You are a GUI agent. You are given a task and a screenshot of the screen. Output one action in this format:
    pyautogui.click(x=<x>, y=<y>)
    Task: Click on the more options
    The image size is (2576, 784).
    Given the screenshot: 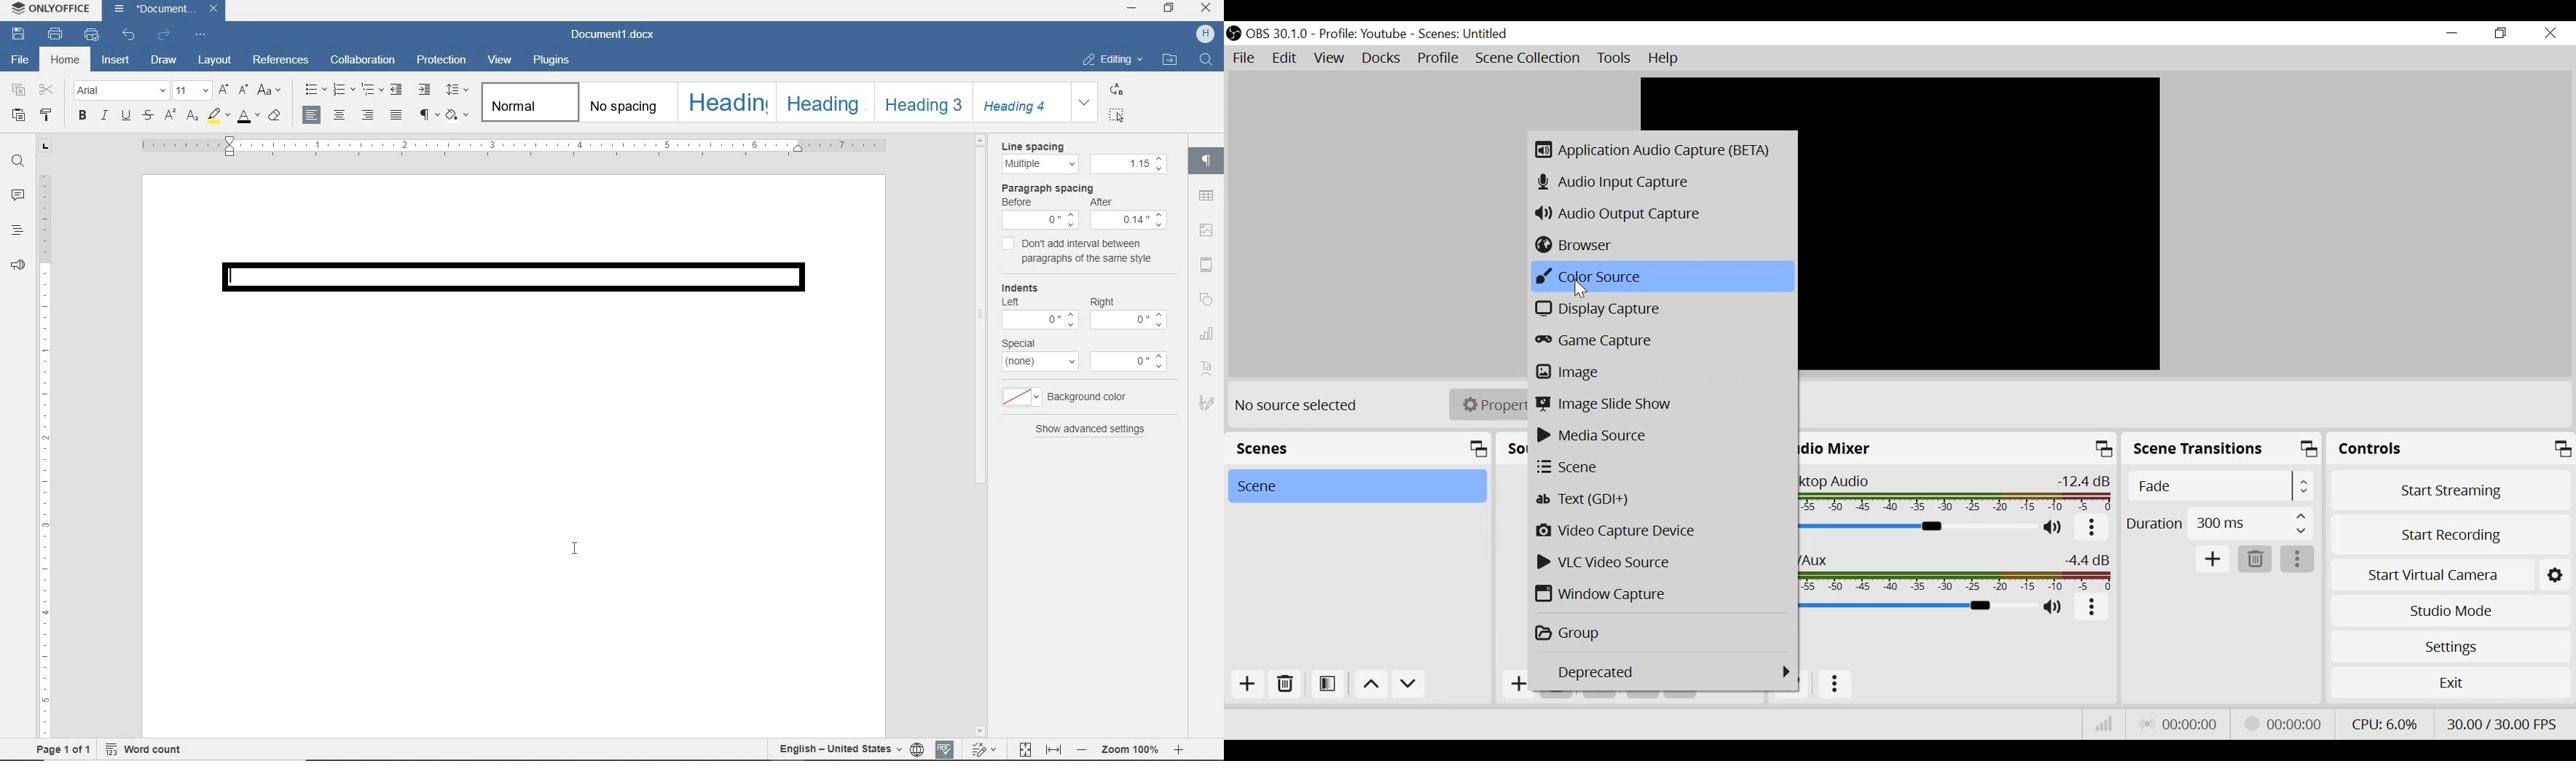 What is the action you would take?
    pyautogui.click(x=2093, y=528)
    